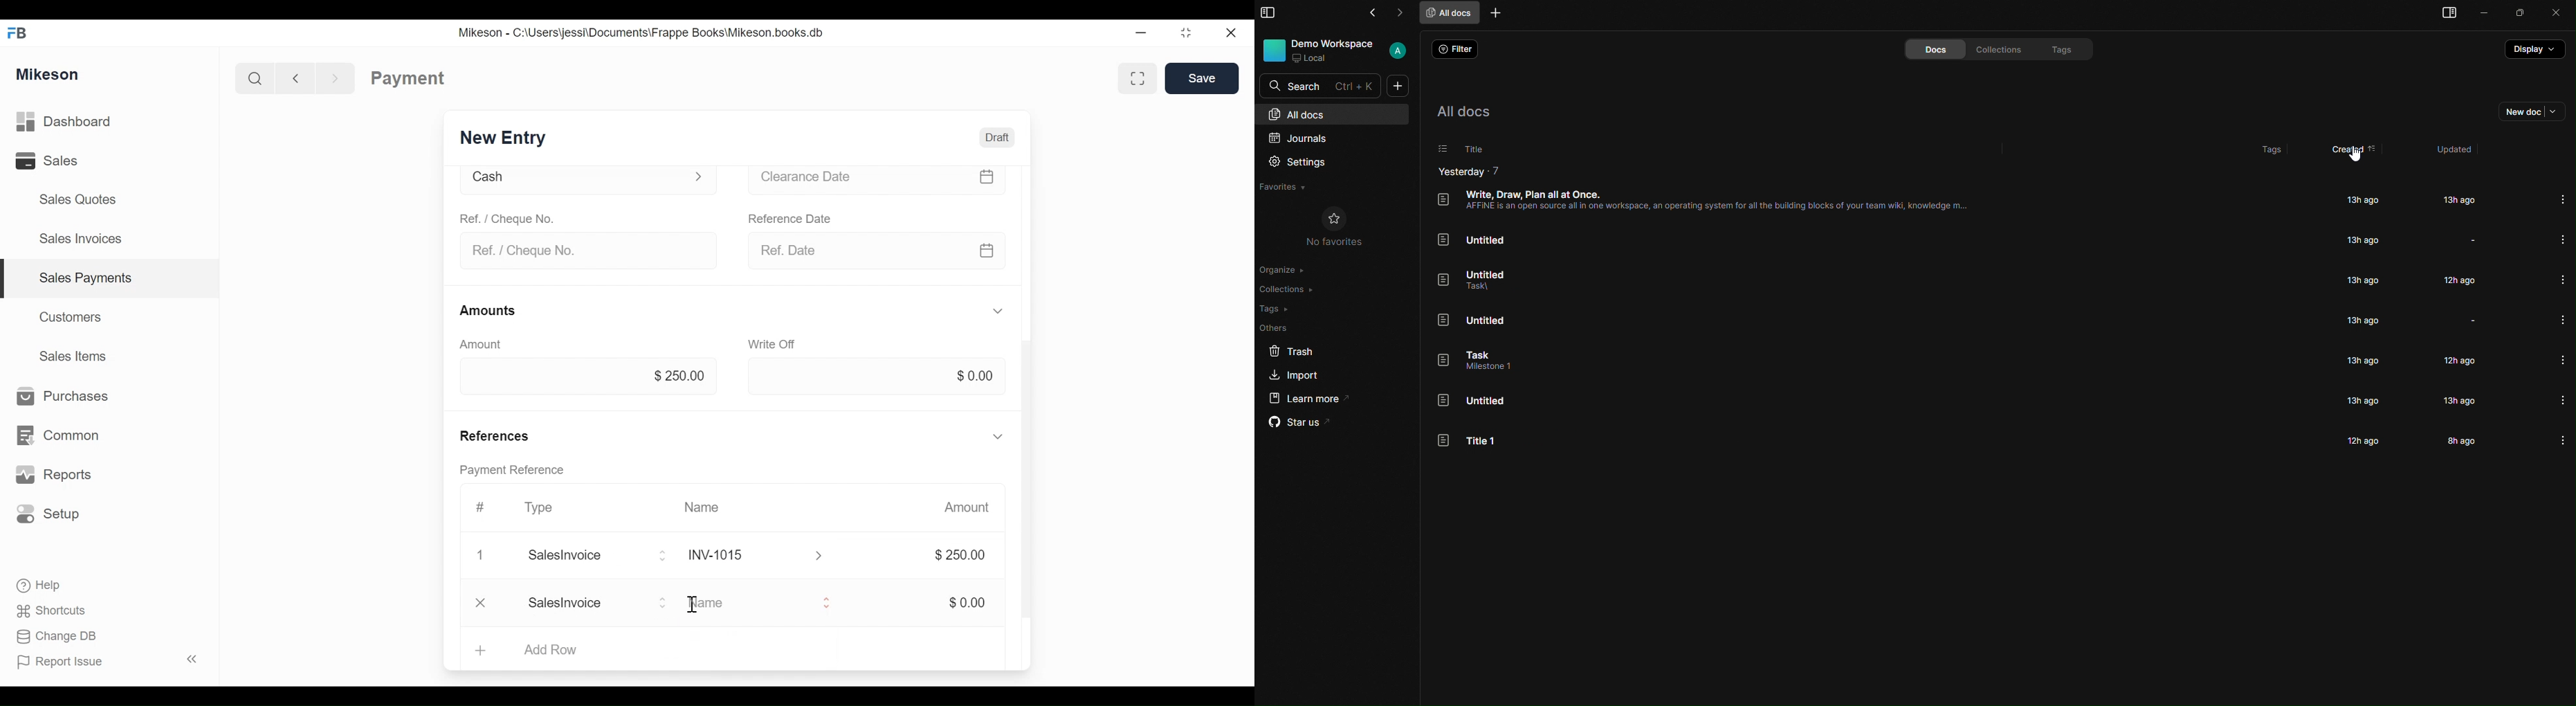 The image size is (2576, 728). Describe the element at coordinates (503, 136) in the screenshot. I see `New Entry` at that location.